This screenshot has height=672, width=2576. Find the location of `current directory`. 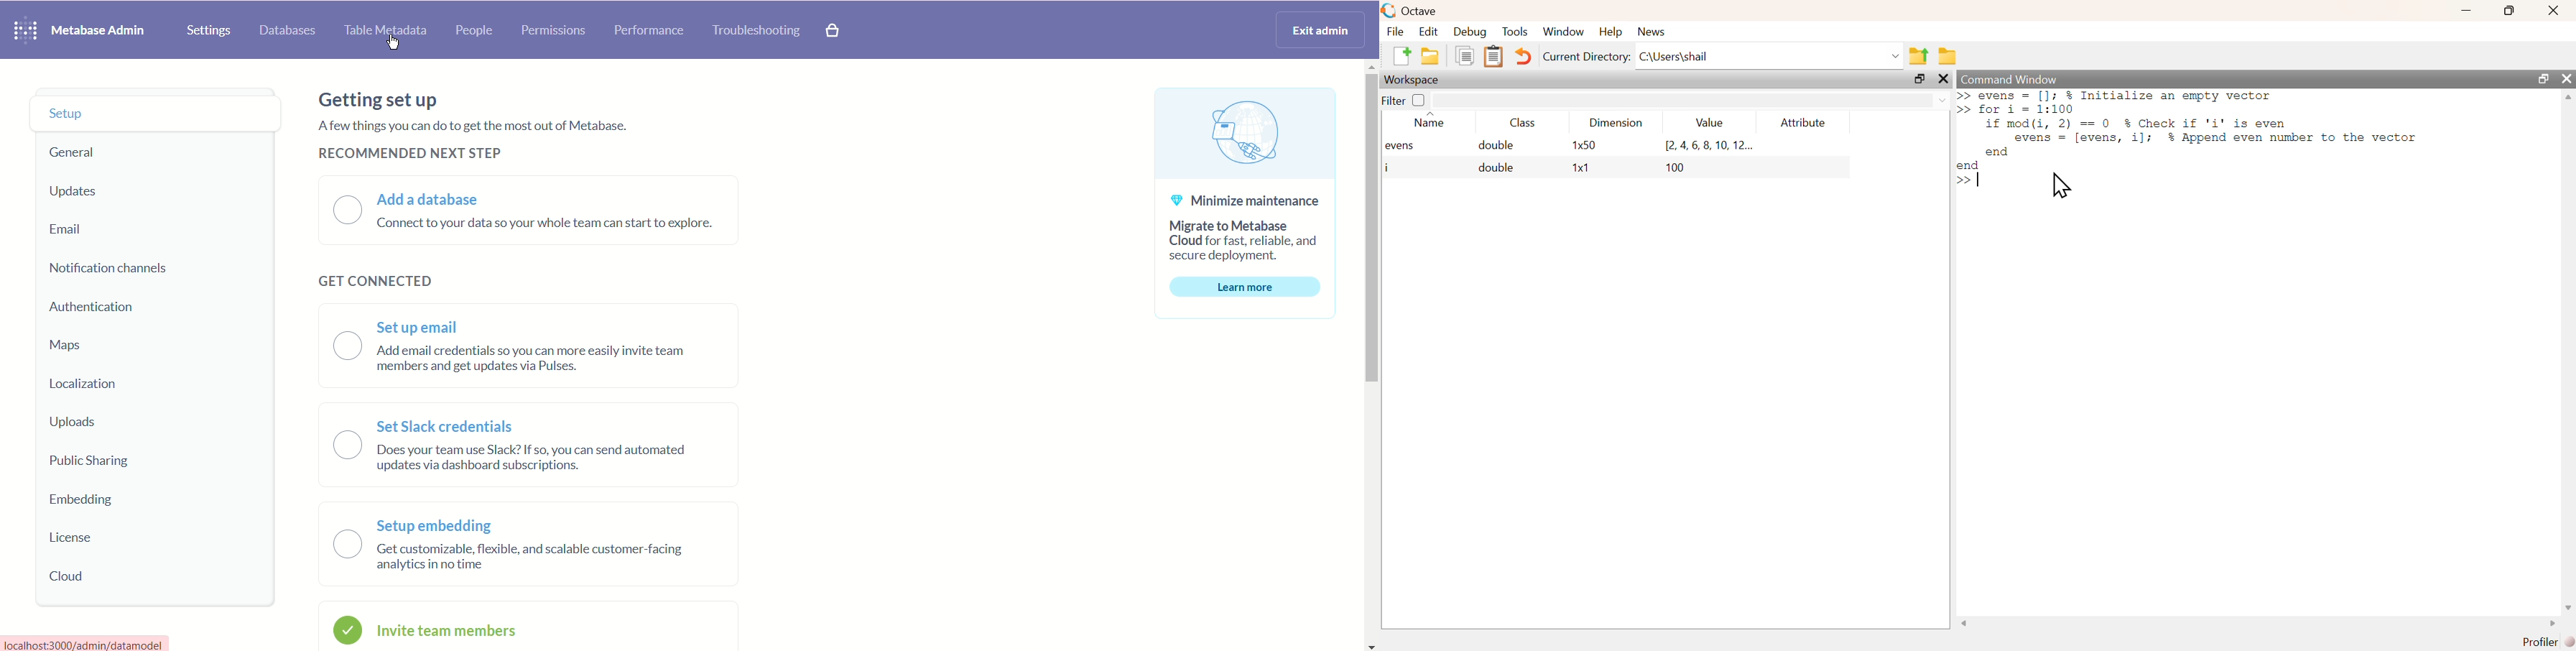

current directory is located at coordinates (1586, 56).